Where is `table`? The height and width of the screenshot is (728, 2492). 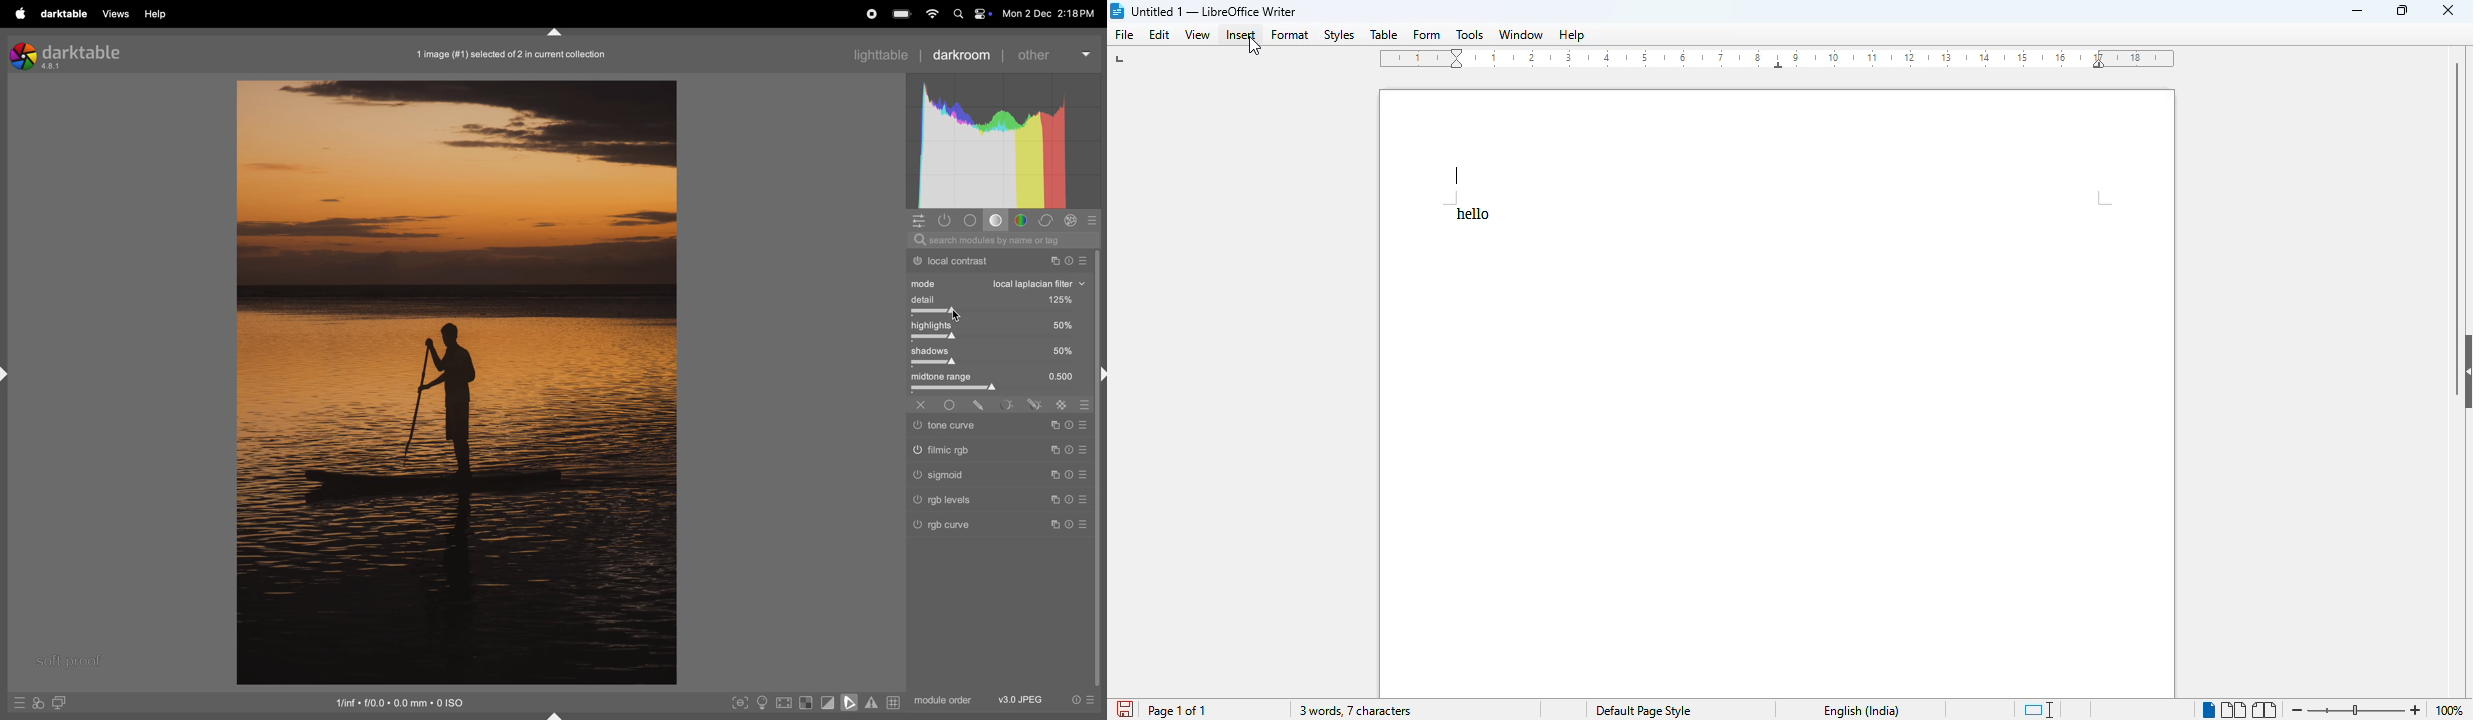
table is located at coordinates (1384, 34).